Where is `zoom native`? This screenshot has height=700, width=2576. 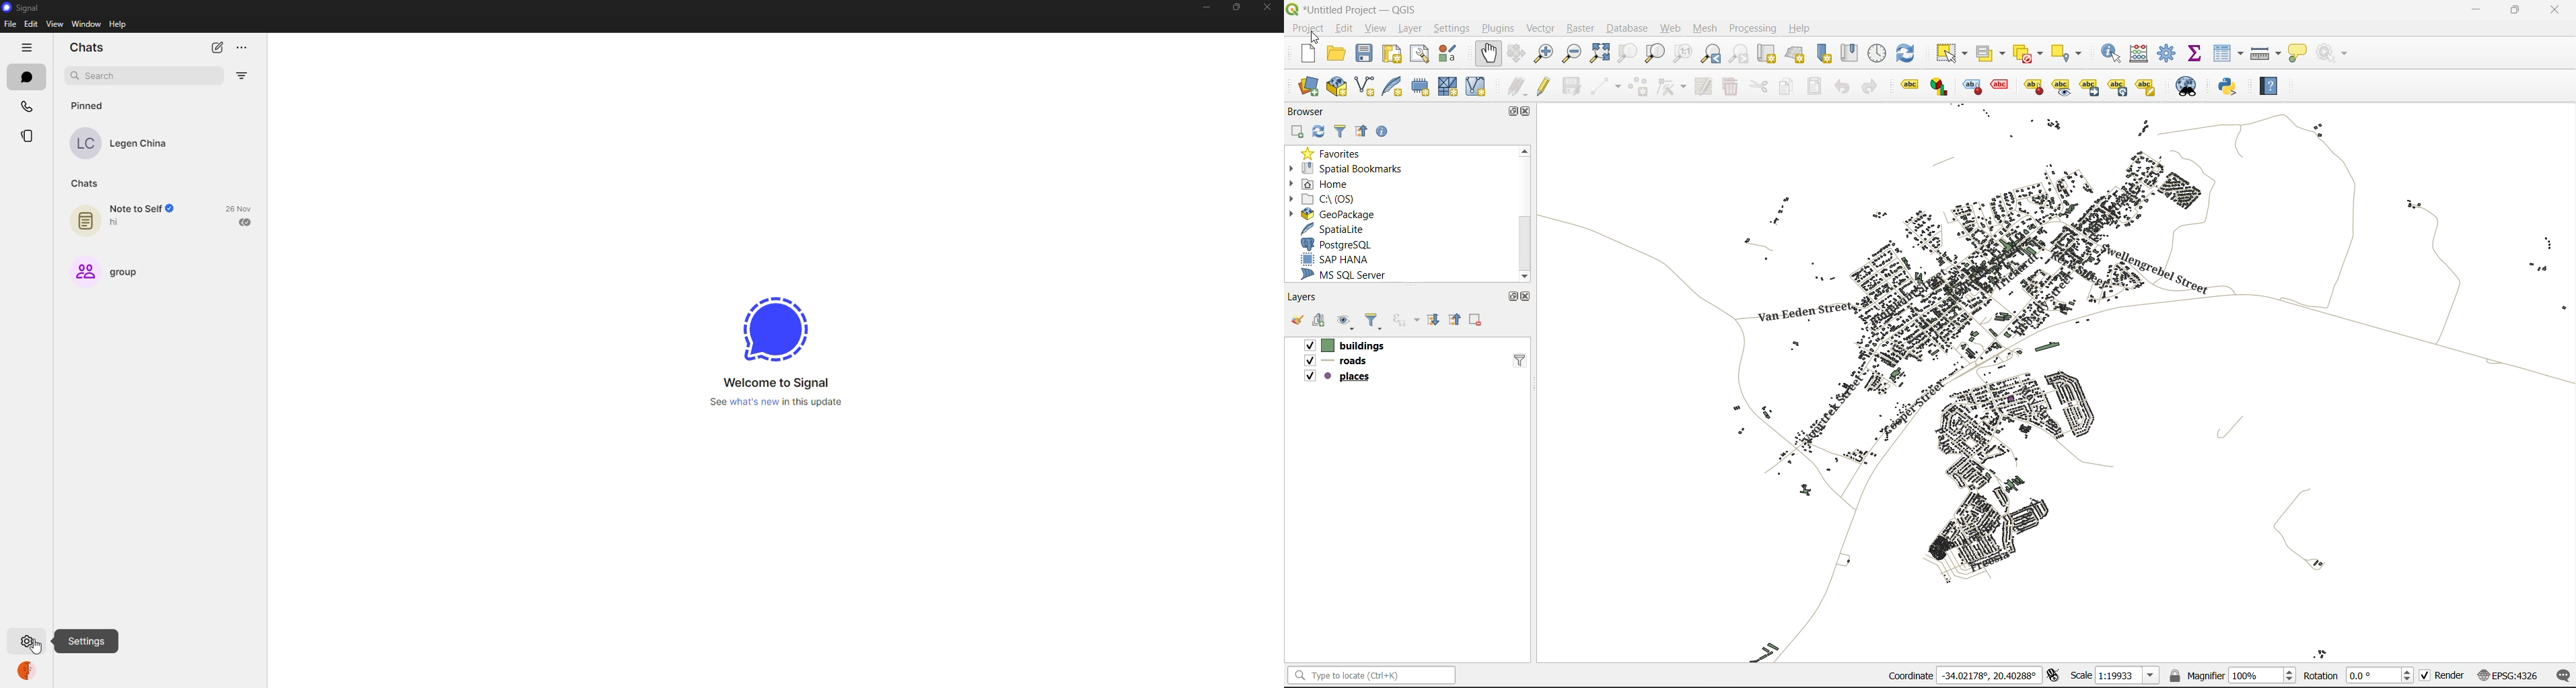 zoom native is located at coordinates (1683, 54).